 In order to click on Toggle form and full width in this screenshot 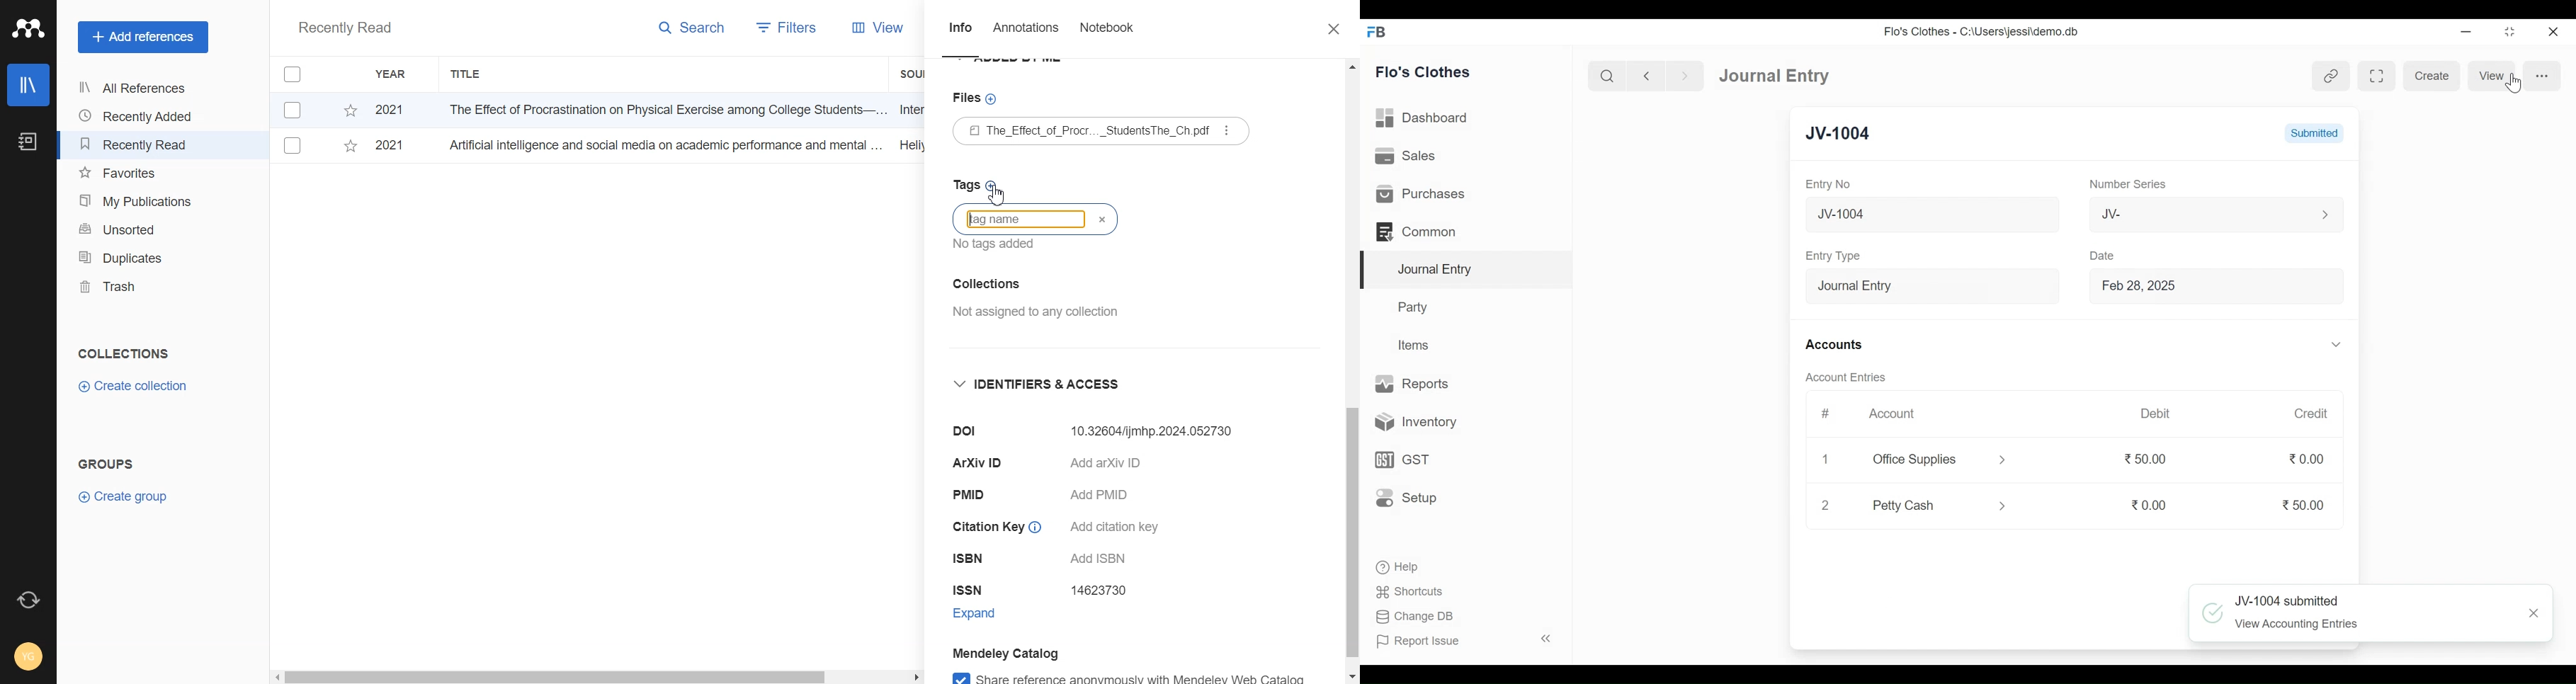, I will do `click(2379, 77)`.